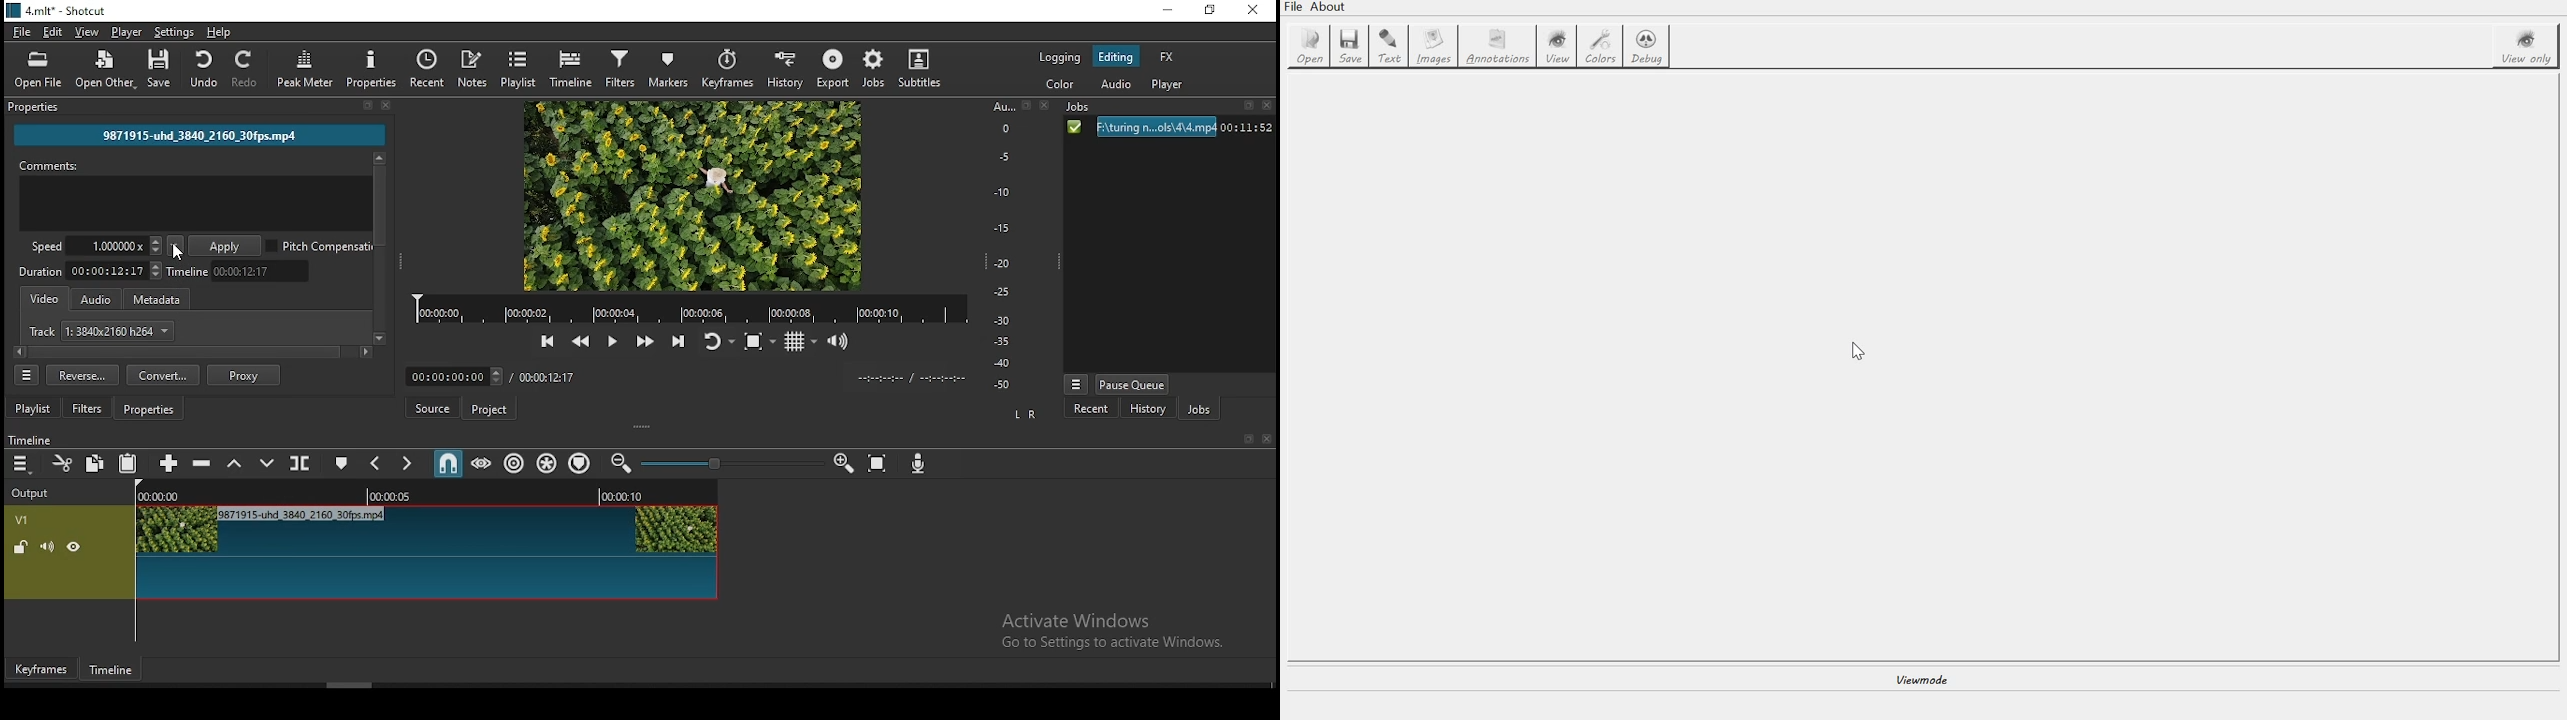  What do you see at coordinates (919, 67) in the screenshot?
I see `subtitles` at bounding box center [919, 67].